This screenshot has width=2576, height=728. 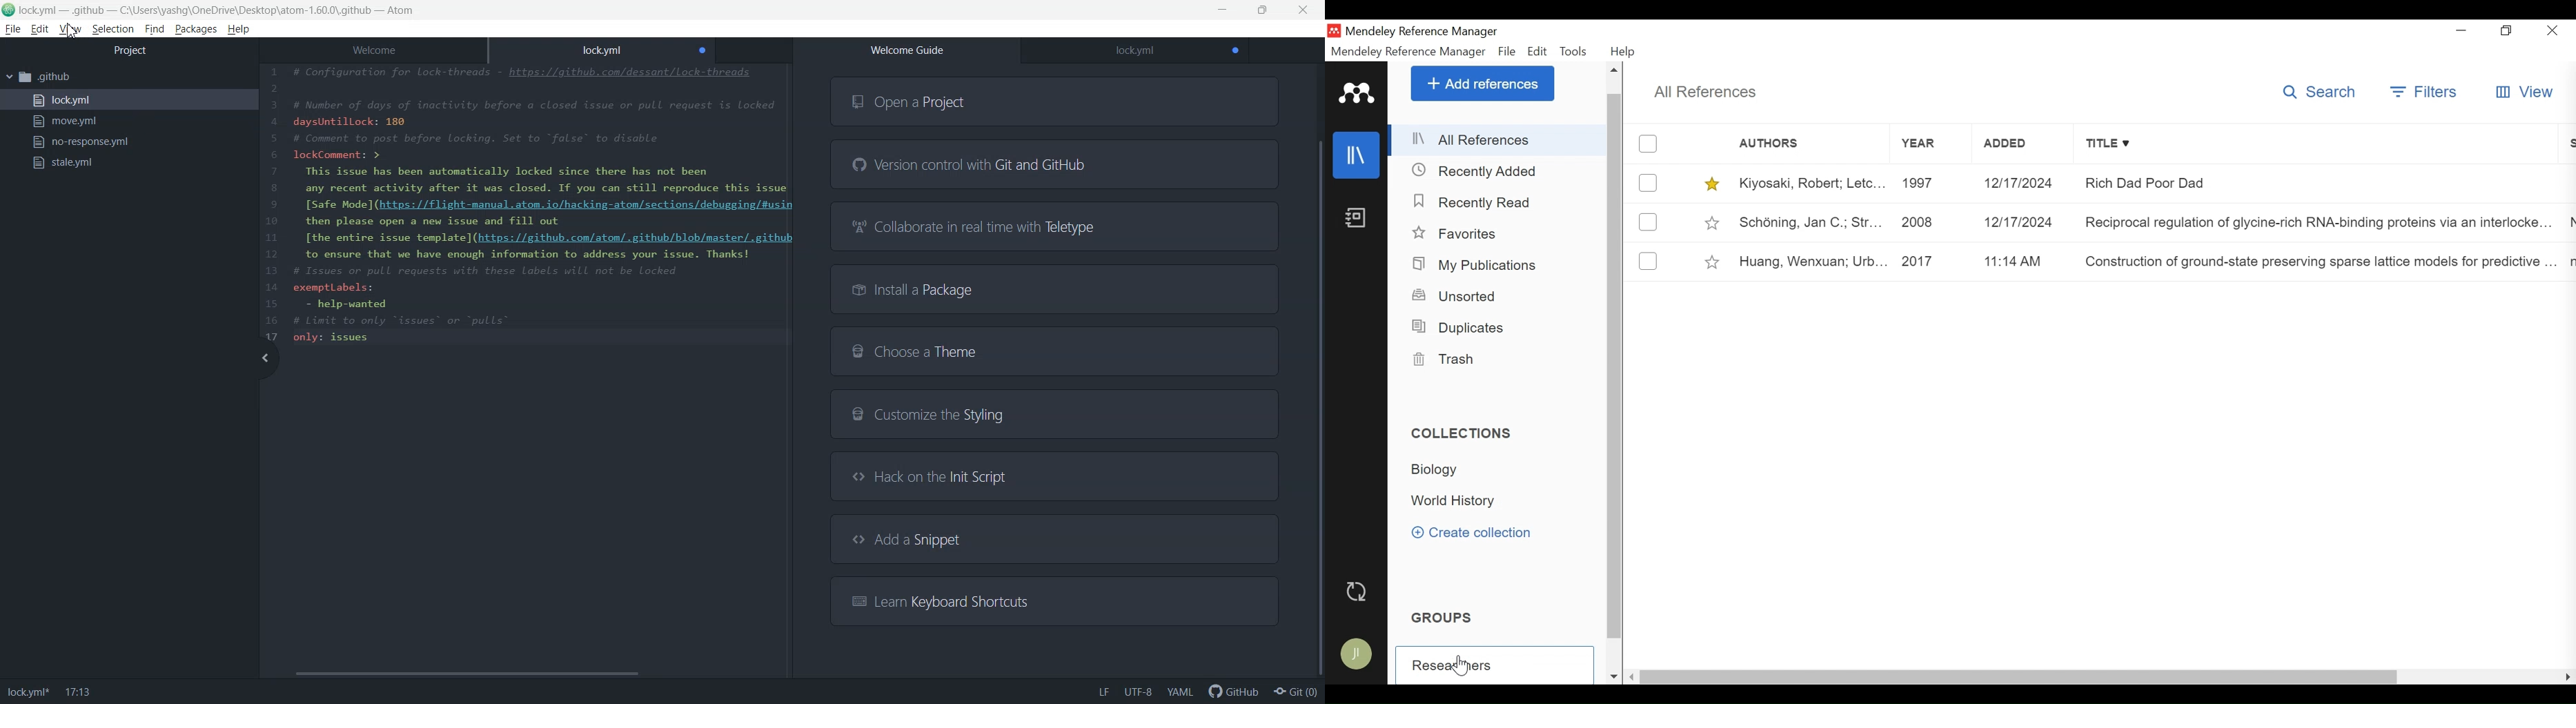 I want to click on (un)select, so click(x=1648, y=182).